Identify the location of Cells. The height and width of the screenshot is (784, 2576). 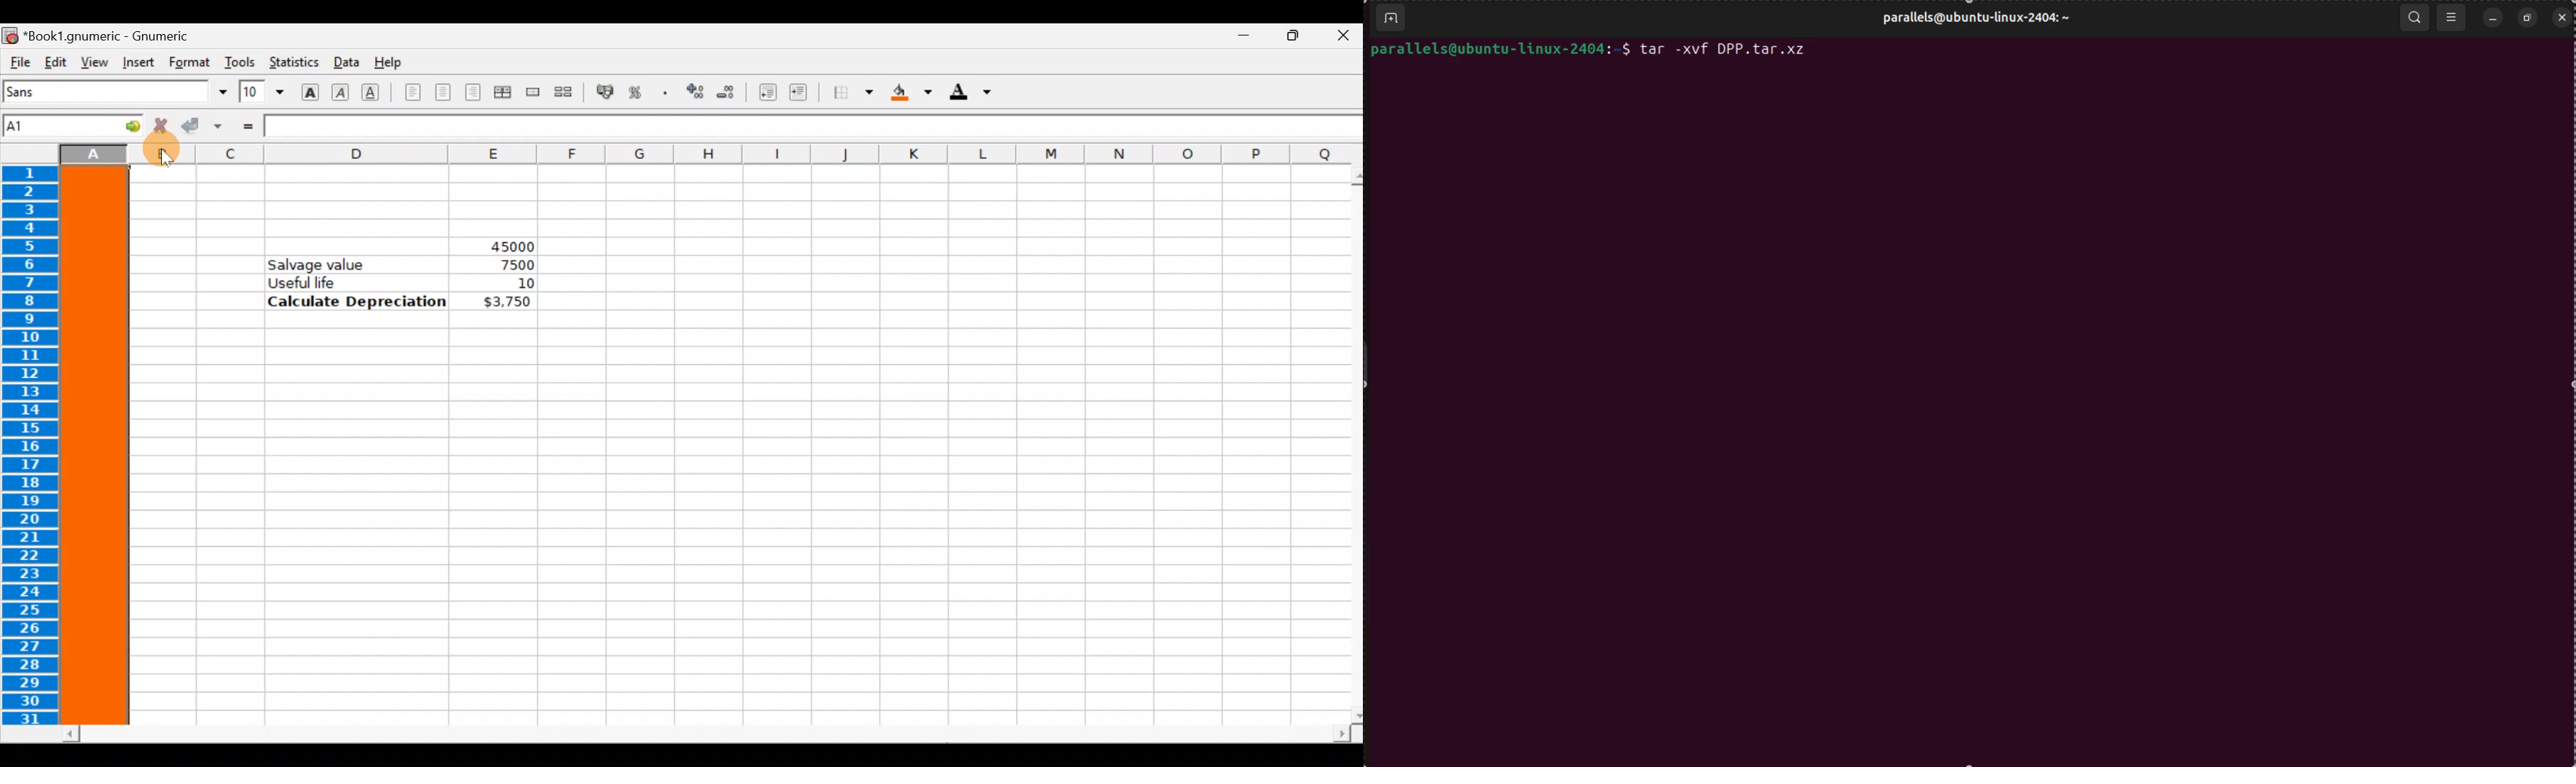
(710, 533).